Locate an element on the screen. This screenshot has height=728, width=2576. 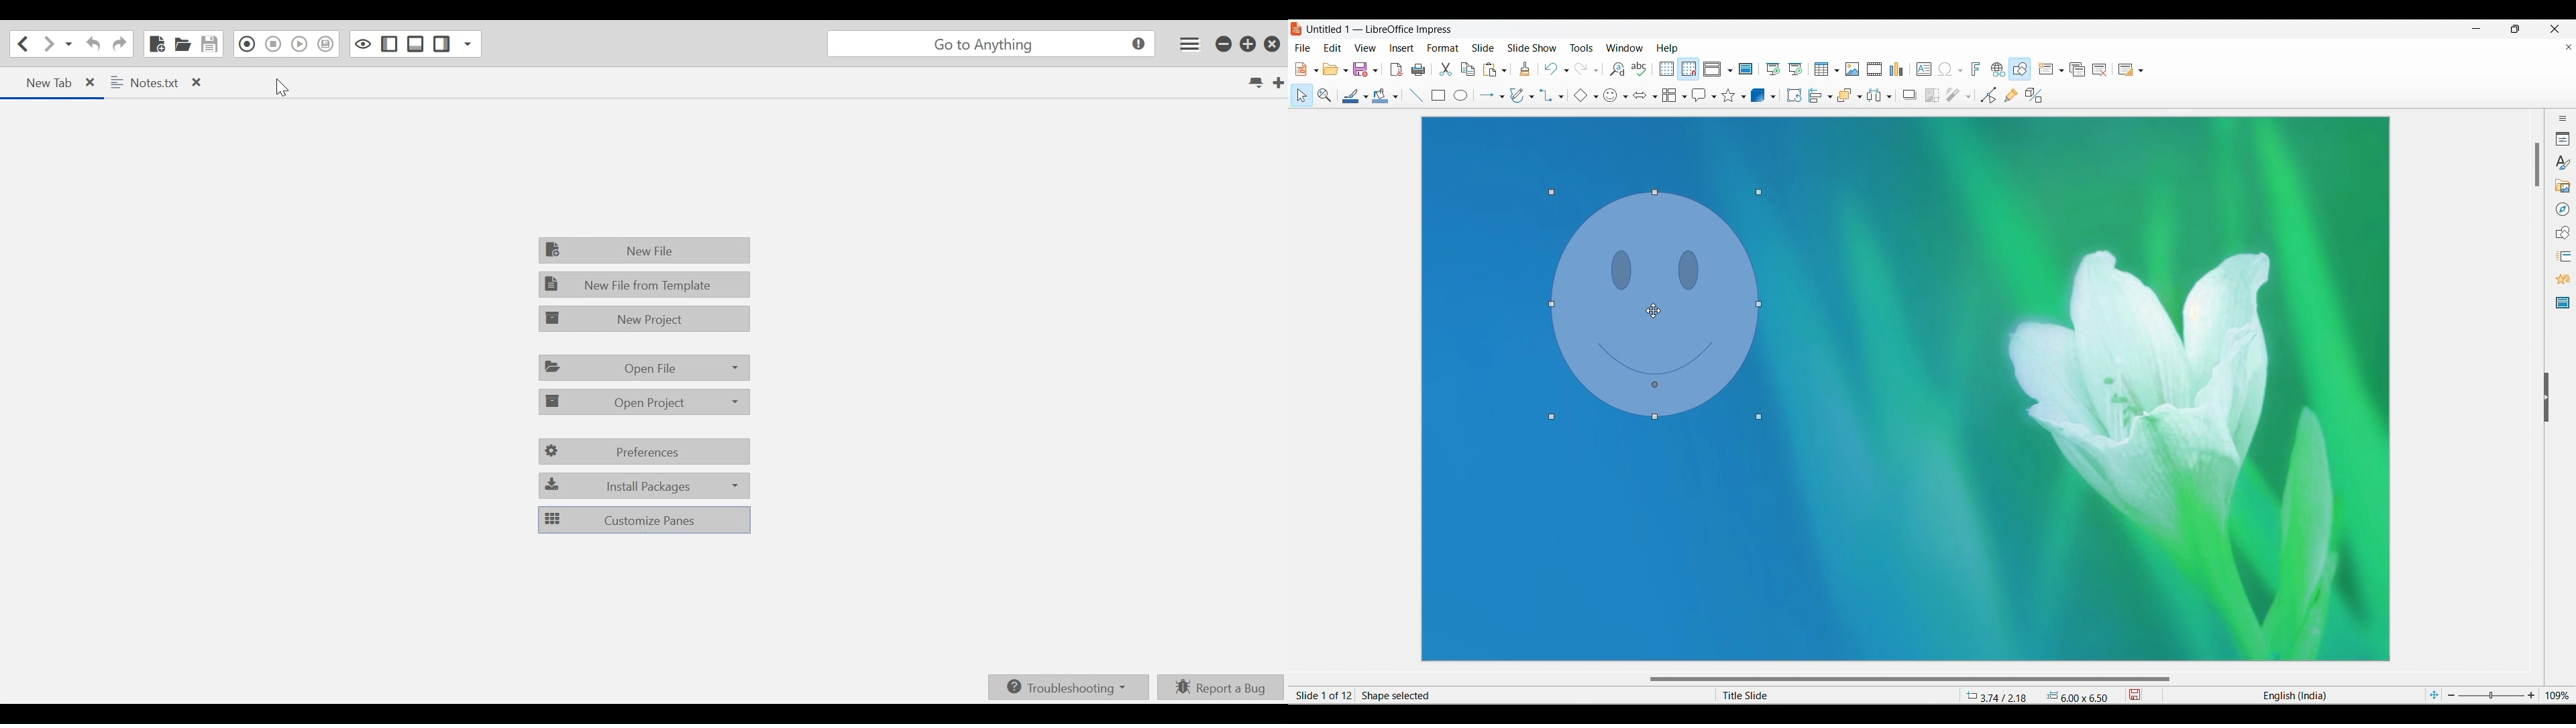
Software logo is located at coordinates (1297, 29).